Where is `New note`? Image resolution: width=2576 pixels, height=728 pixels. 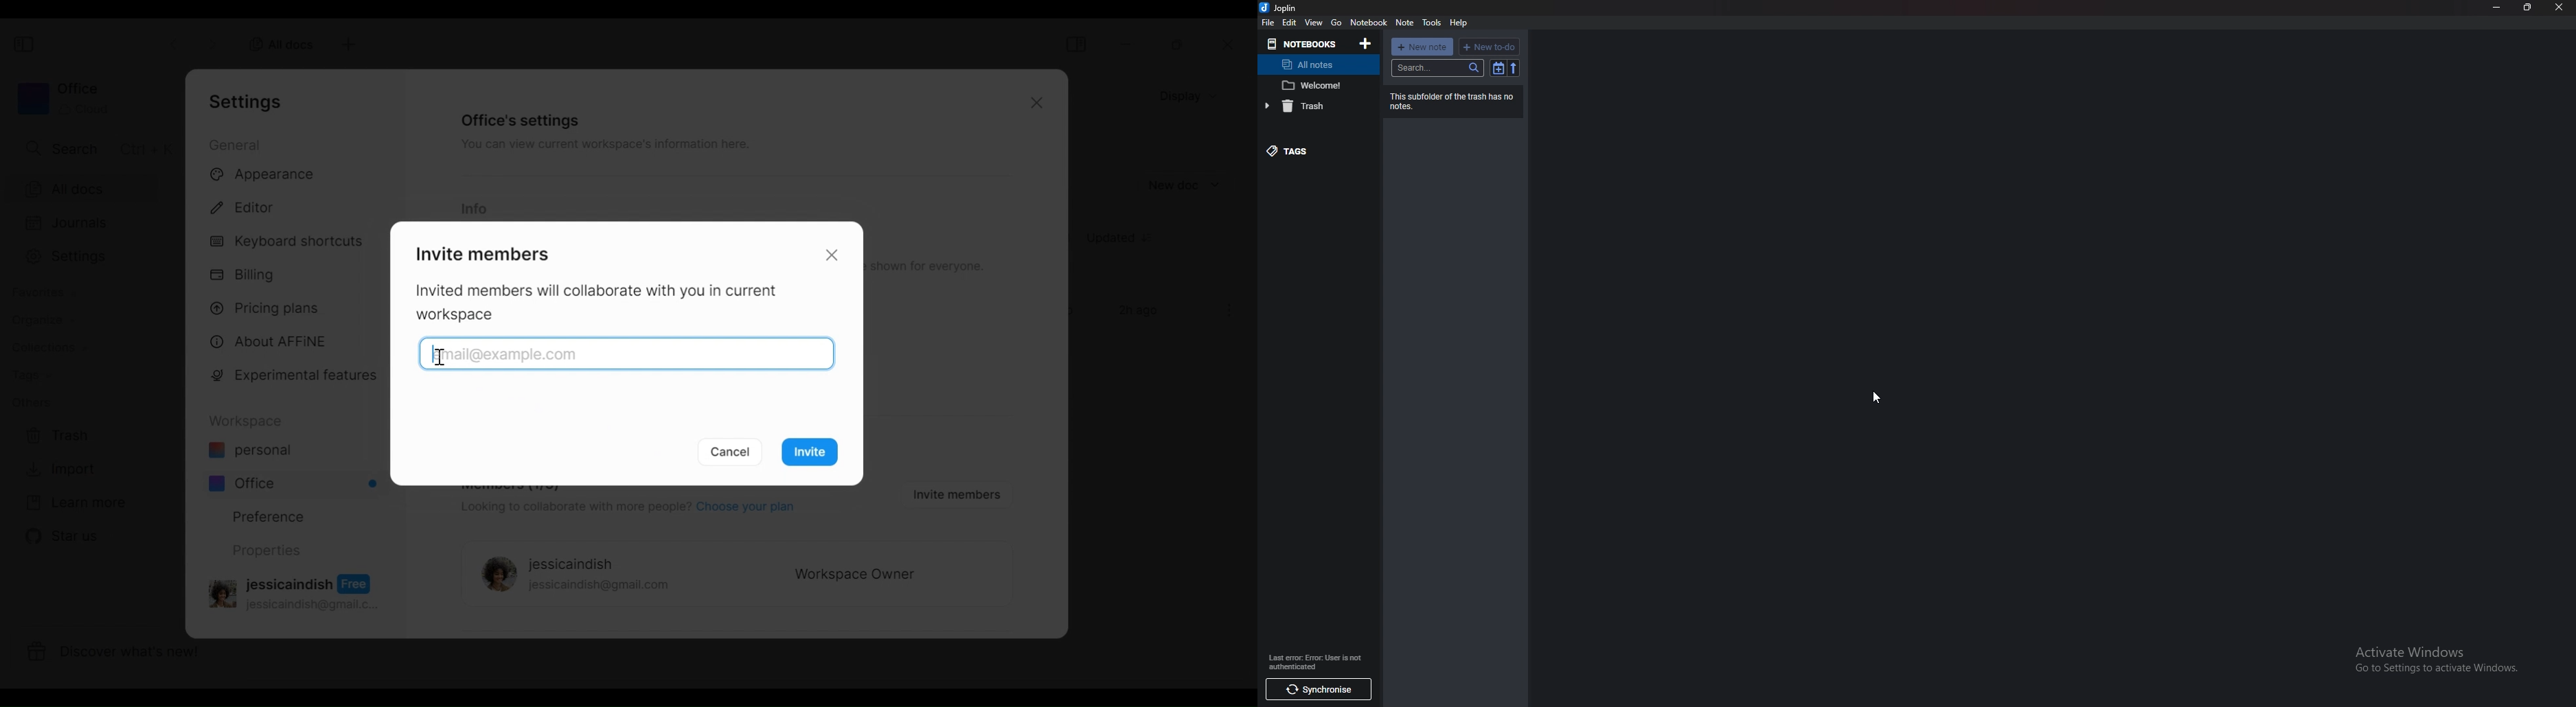 New note is located at coordinates (1421, 47).